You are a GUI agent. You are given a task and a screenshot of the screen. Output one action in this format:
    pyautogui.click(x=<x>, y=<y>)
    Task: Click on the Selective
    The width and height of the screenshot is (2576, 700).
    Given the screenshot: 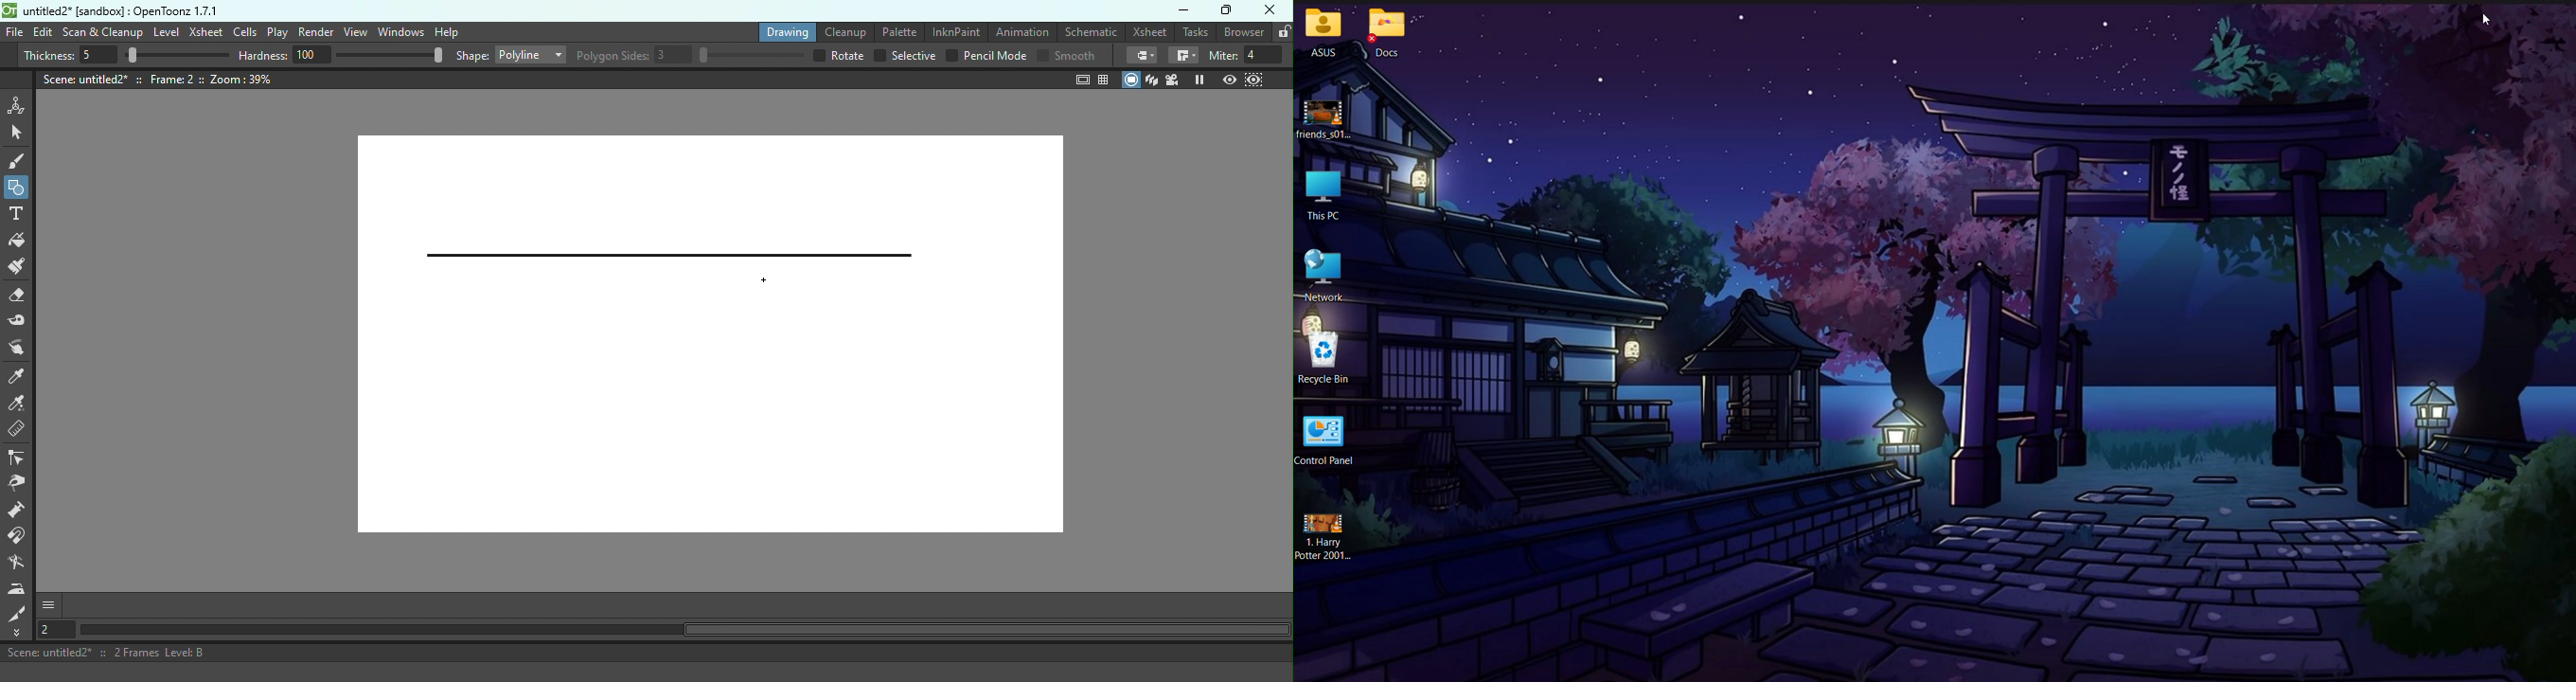 What is the action you would take?
    pyautogui.click(x=905, y=56)
    